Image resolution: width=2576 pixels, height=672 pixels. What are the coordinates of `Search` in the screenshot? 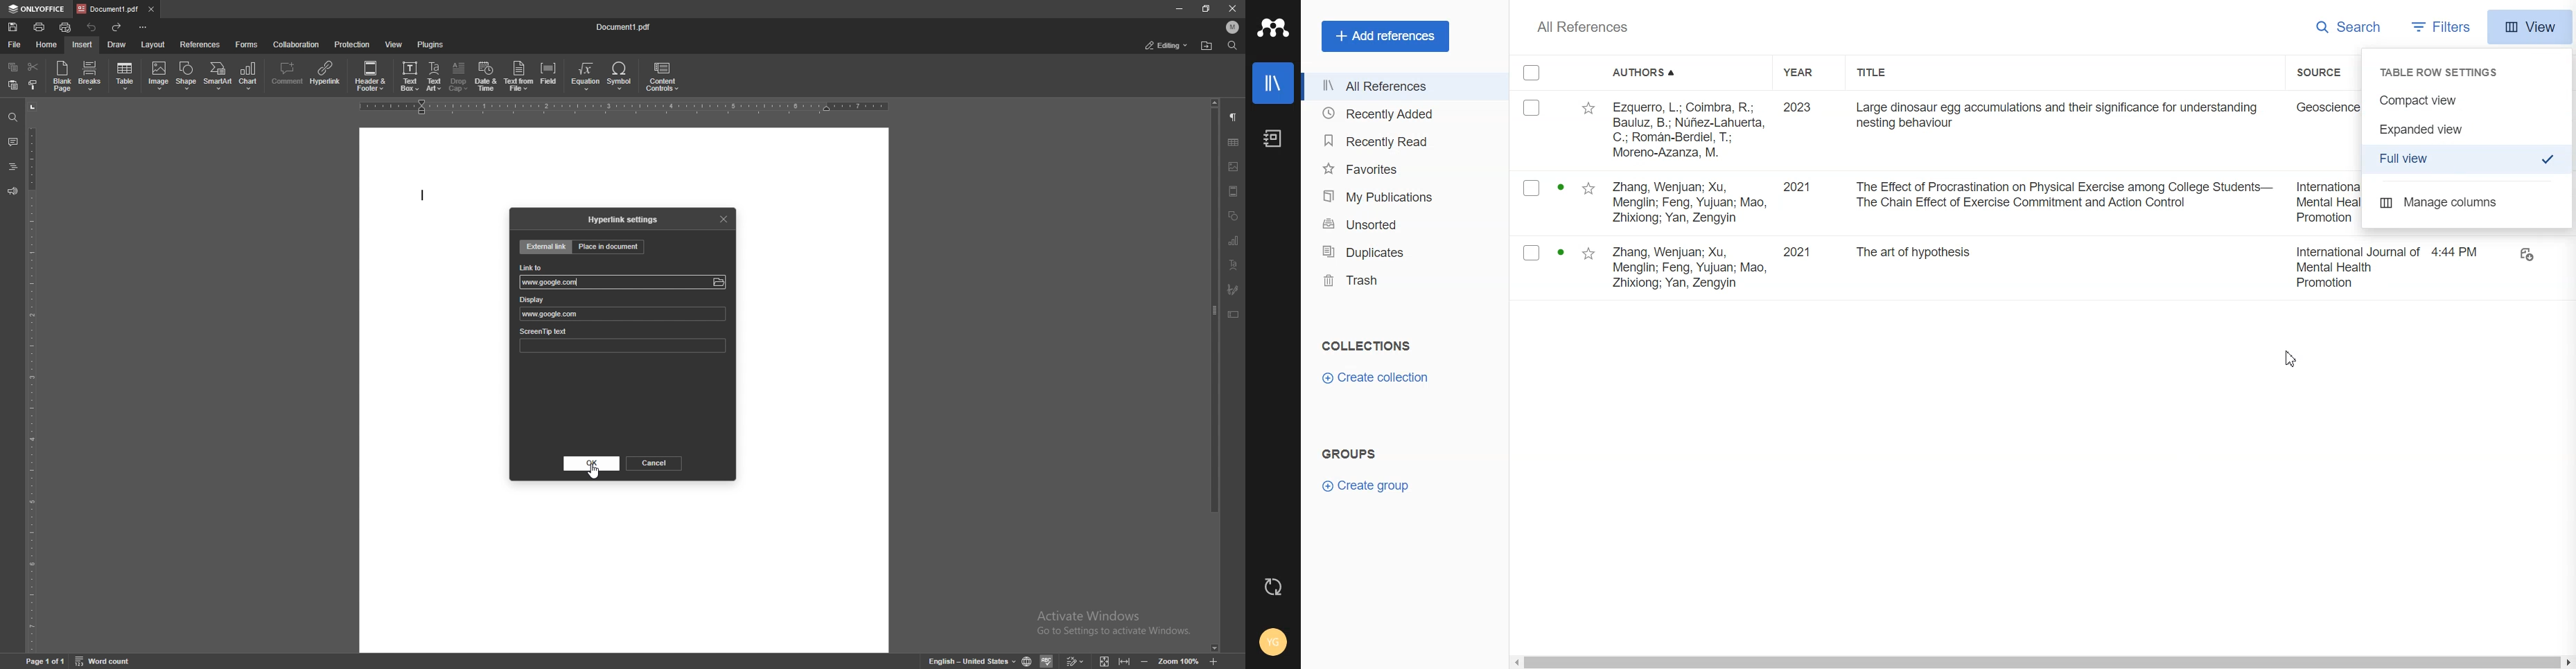 It's located at (2351, 26).